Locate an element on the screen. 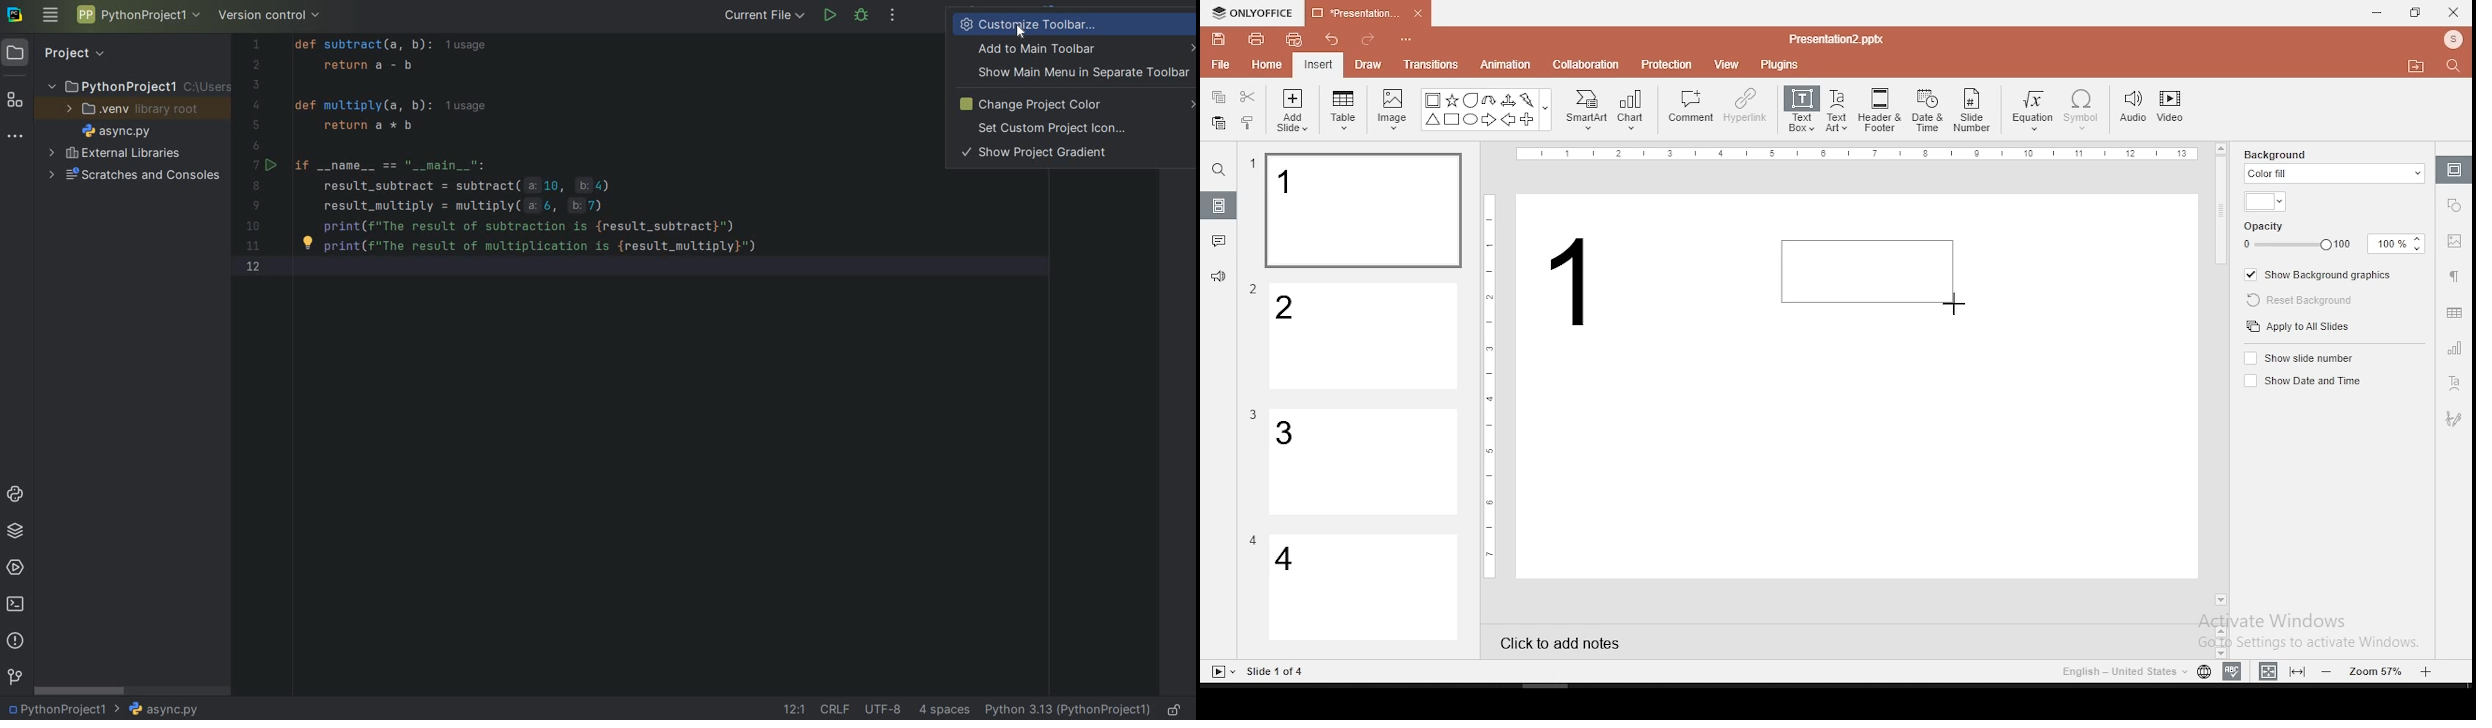  RUN is located at coordinates (831, 16).